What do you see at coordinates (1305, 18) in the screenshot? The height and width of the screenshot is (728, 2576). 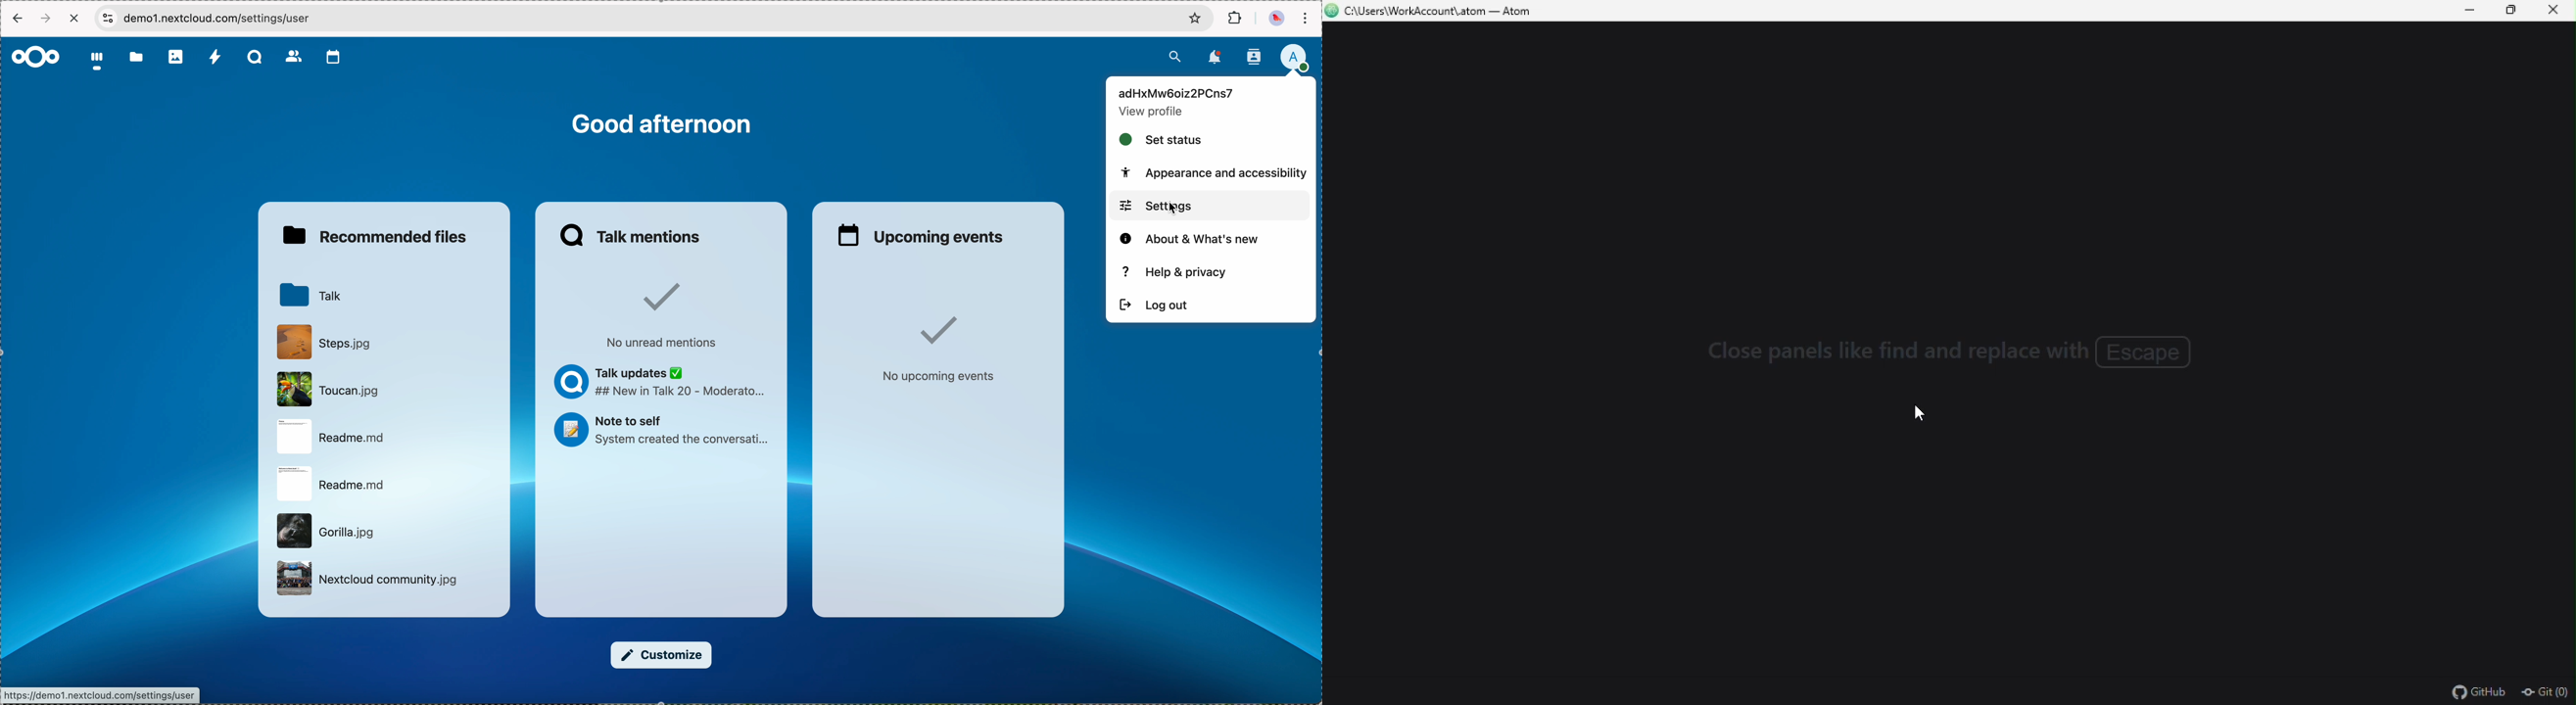 I see `customize and control Google Chrome` at bounding box center [1305, 18].